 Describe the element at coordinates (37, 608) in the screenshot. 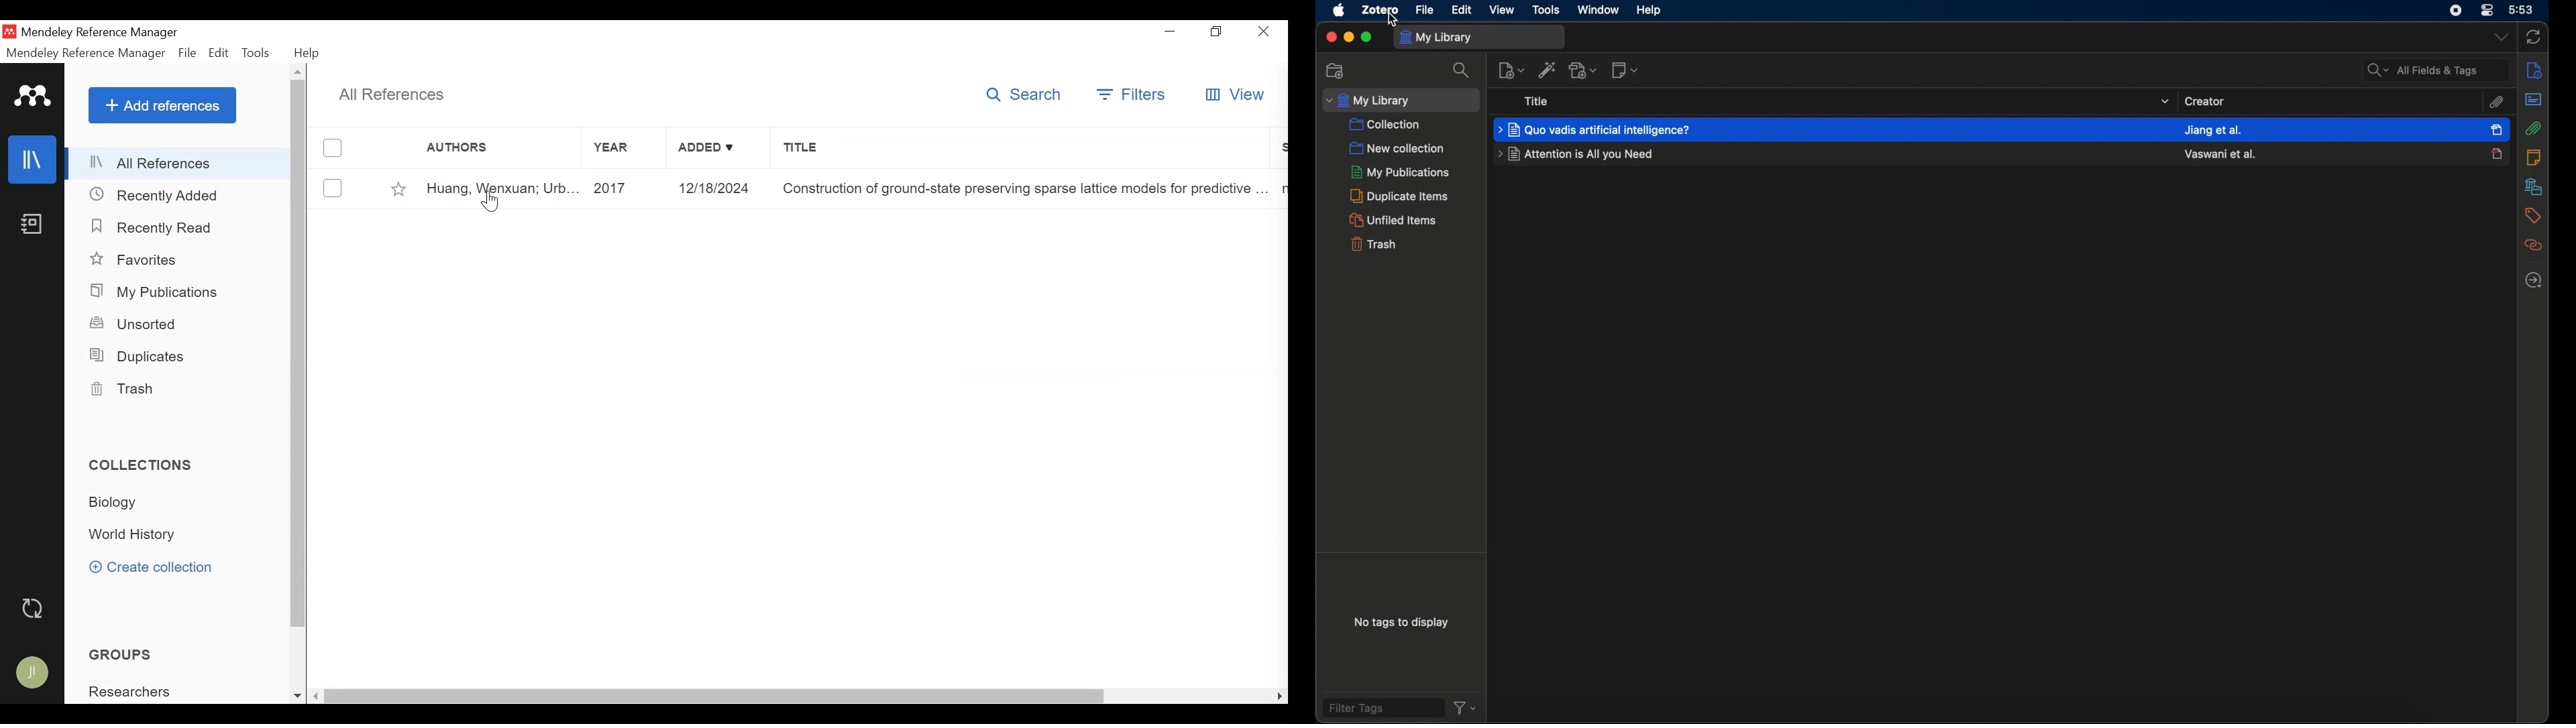

I see `Sync` at that location.